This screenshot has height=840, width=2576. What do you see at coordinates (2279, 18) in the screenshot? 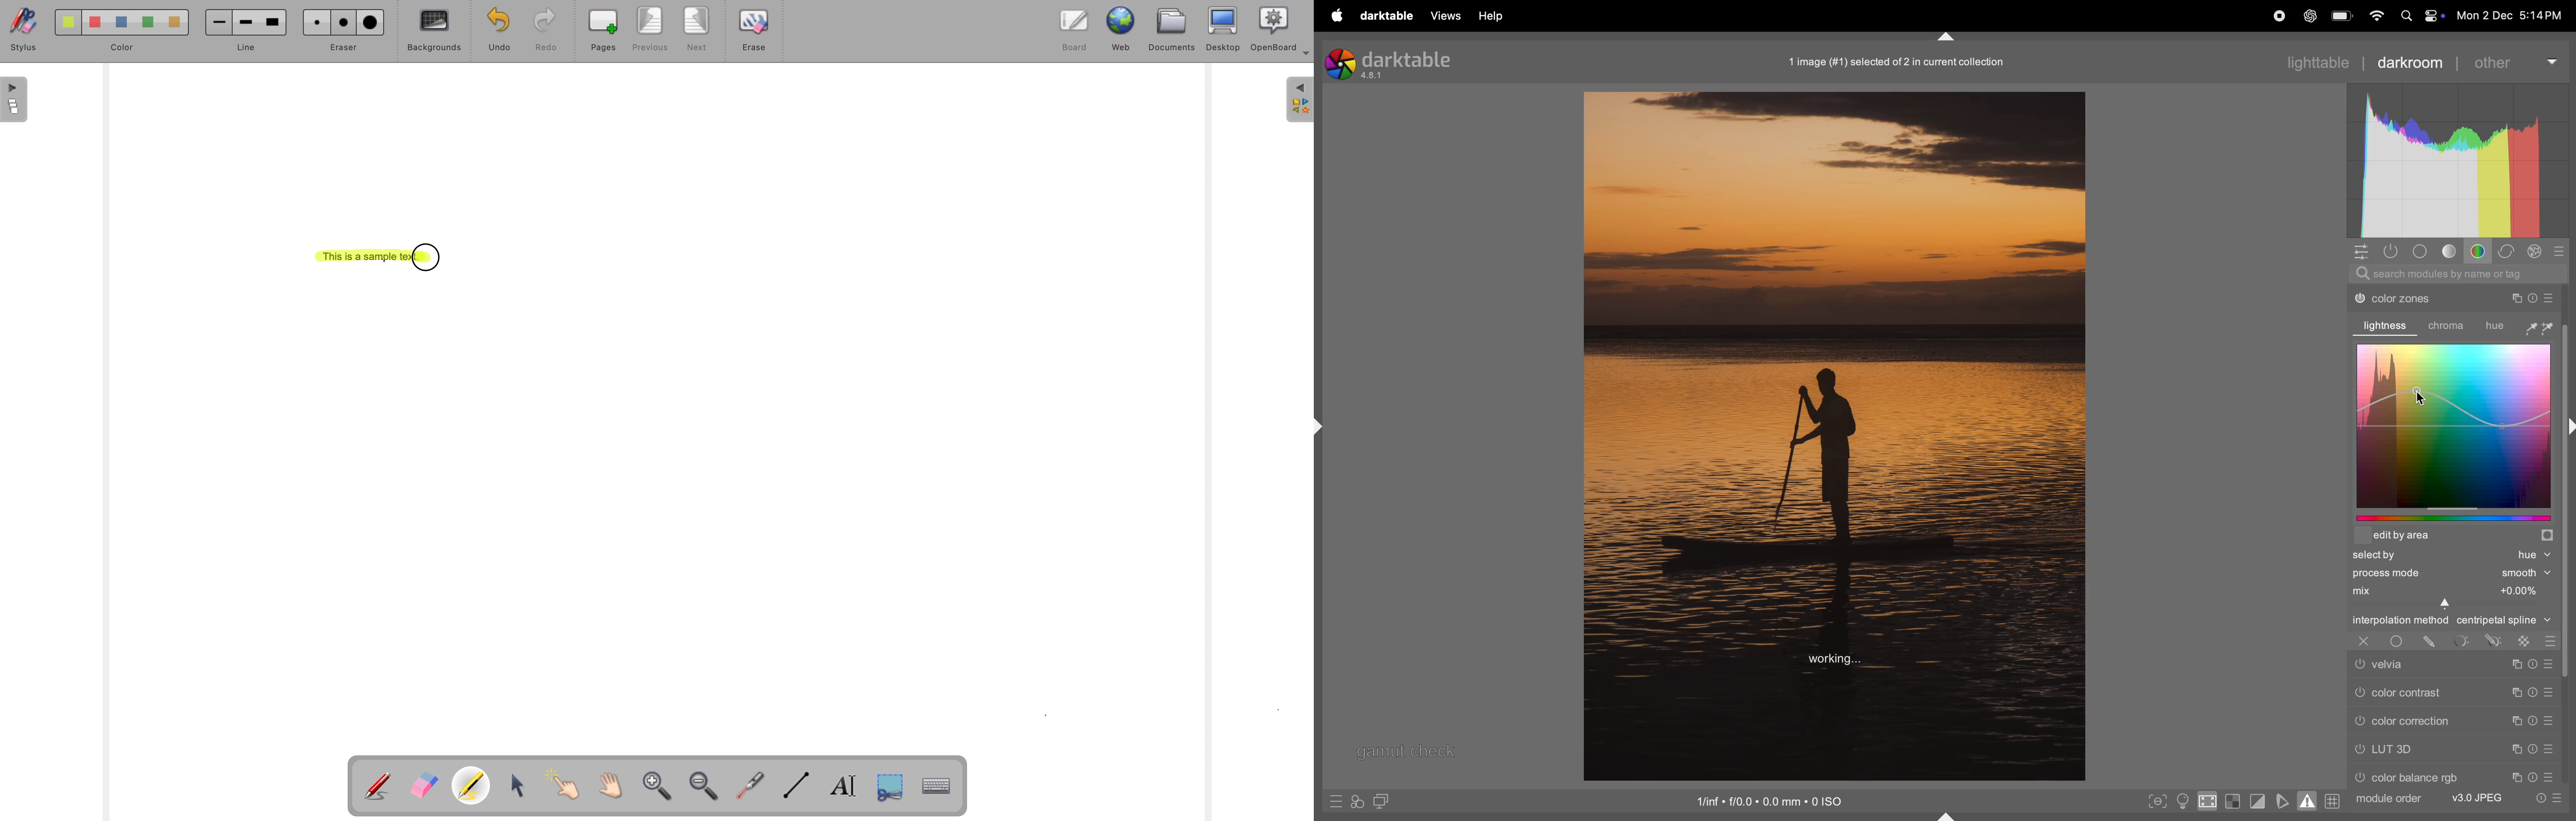
I see `record` at bounding box center [2279, 18].